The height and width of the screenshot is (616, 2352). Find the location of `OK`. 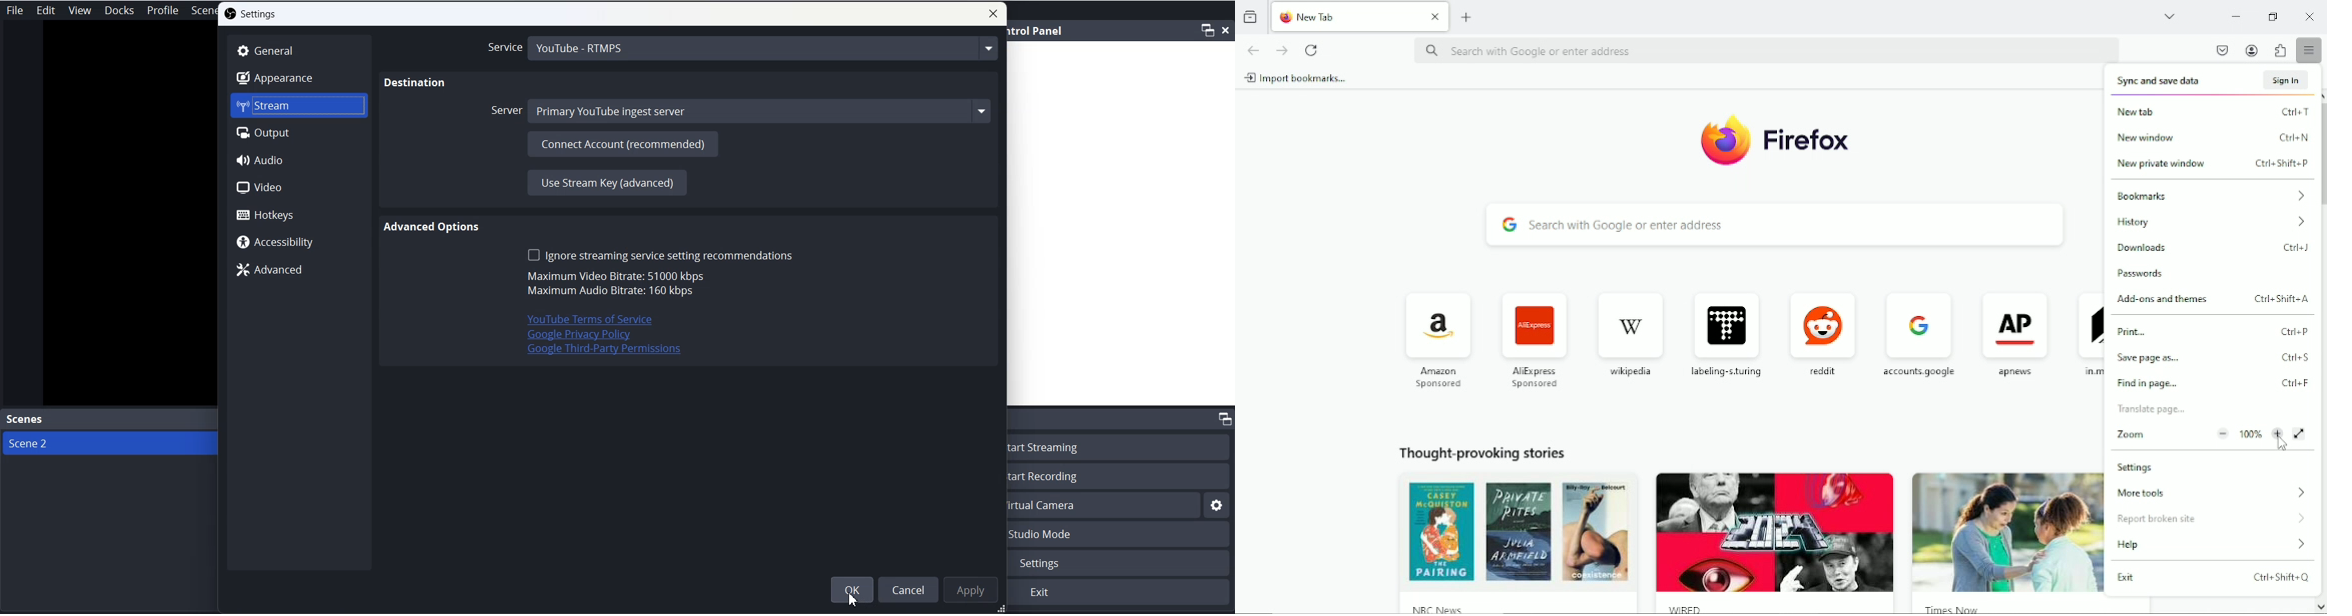

OK is located at coordinates (852, 590).